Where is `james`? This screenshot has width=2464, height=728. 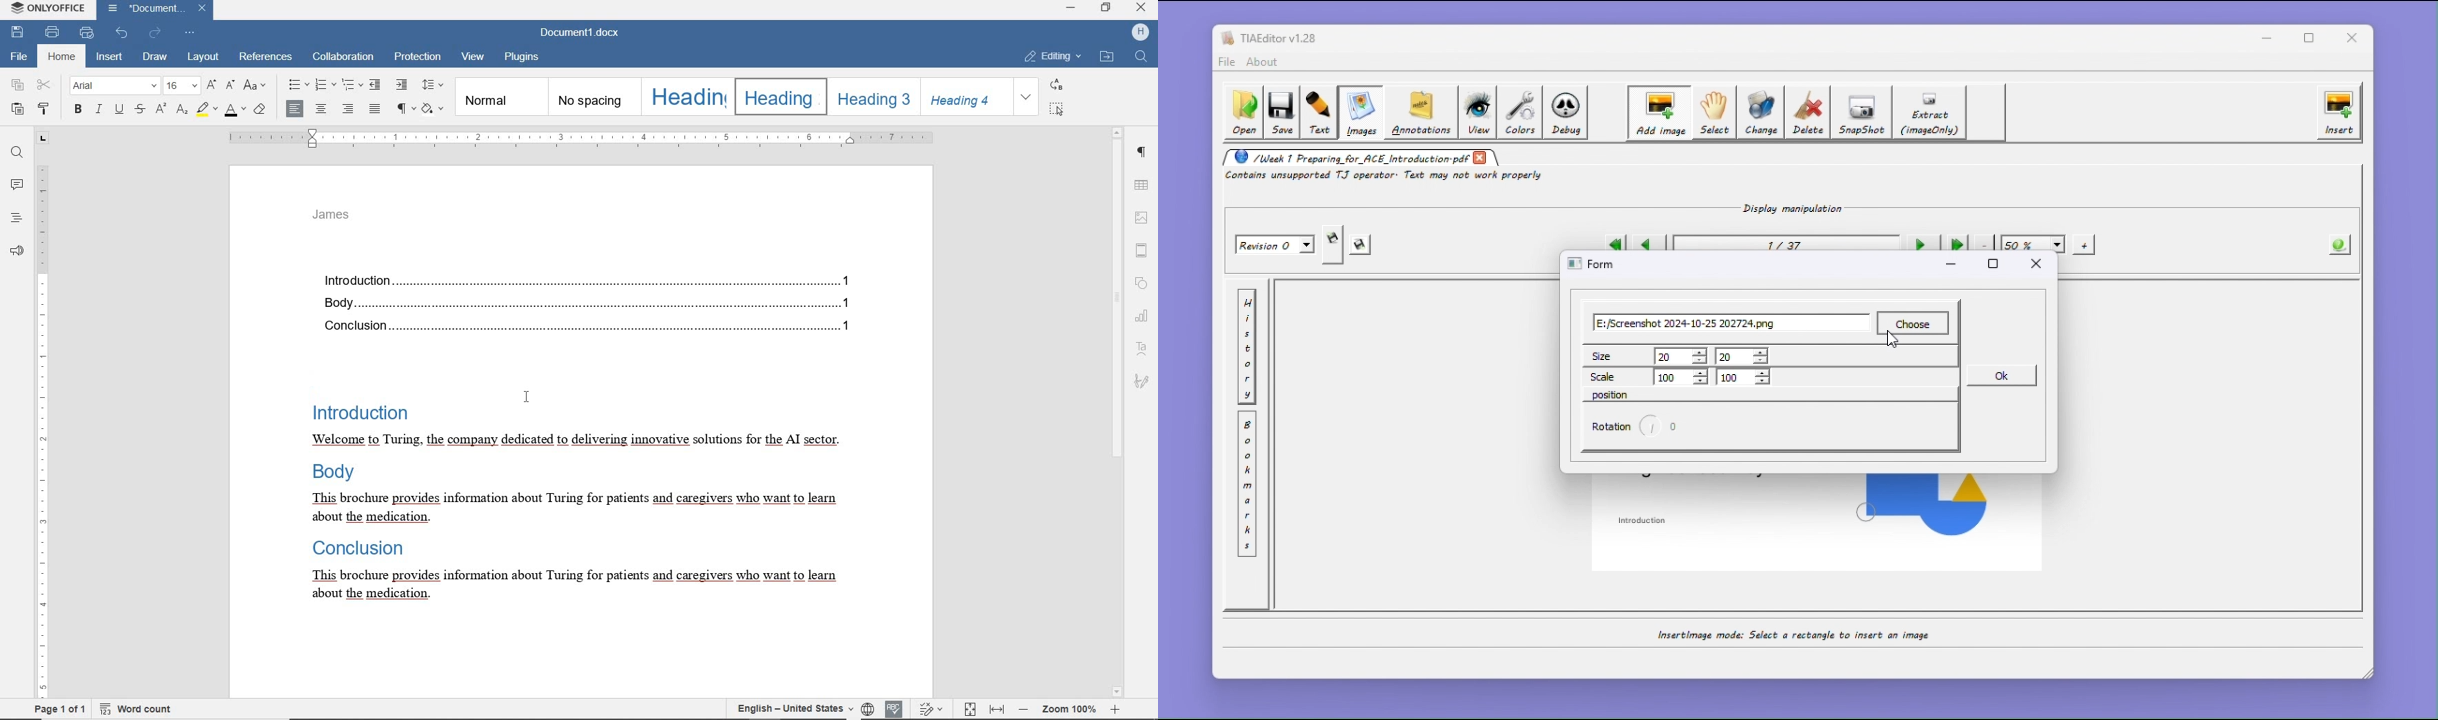
james is located at coordinates (332, 215).